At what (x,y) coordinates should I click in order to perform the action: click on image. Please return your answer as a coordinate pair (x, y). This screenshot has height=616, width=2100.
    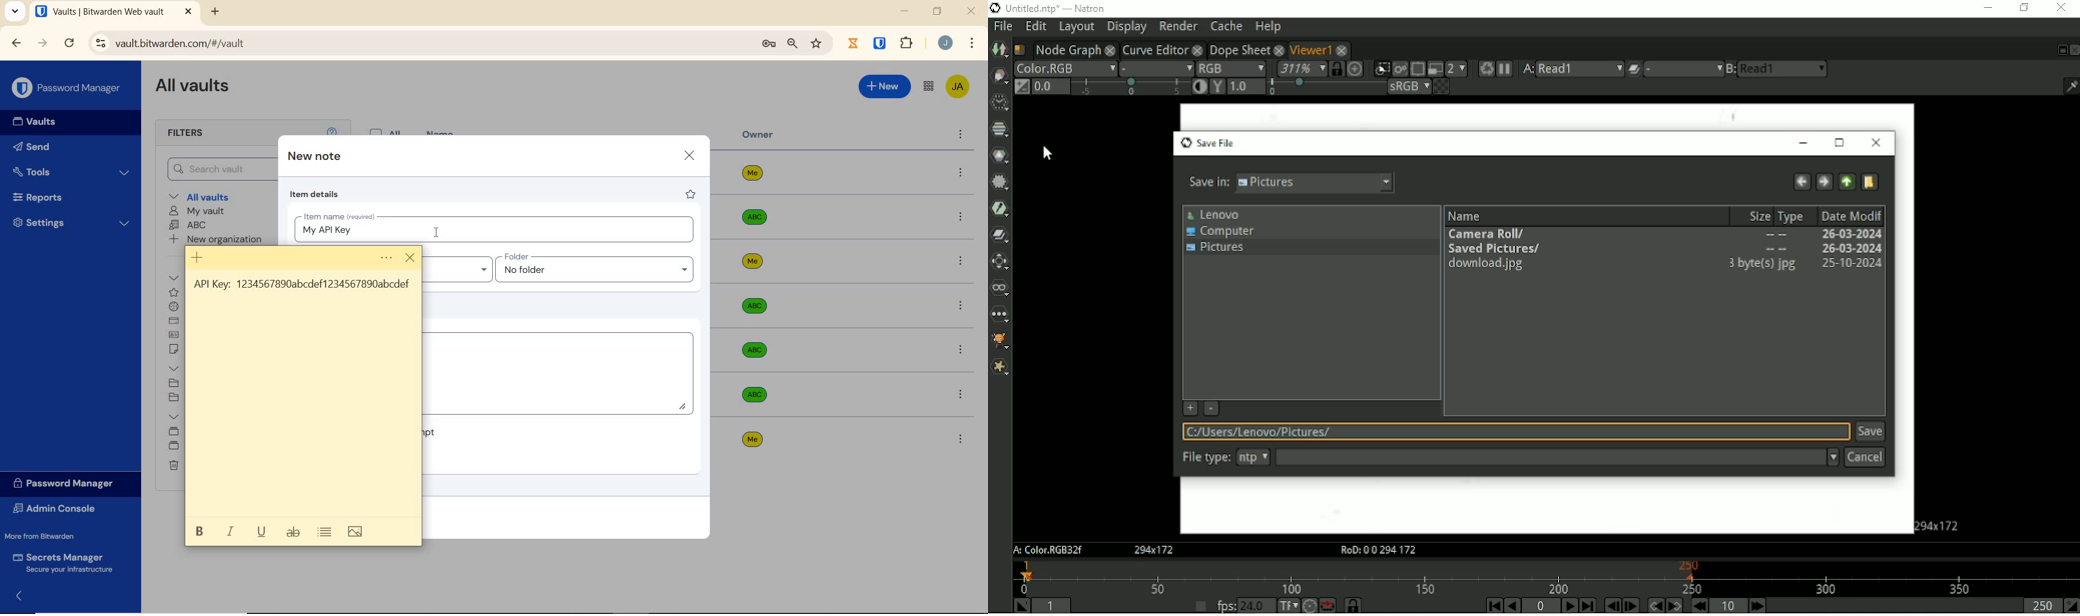
    Looking at the image, I should click on (355, 532).